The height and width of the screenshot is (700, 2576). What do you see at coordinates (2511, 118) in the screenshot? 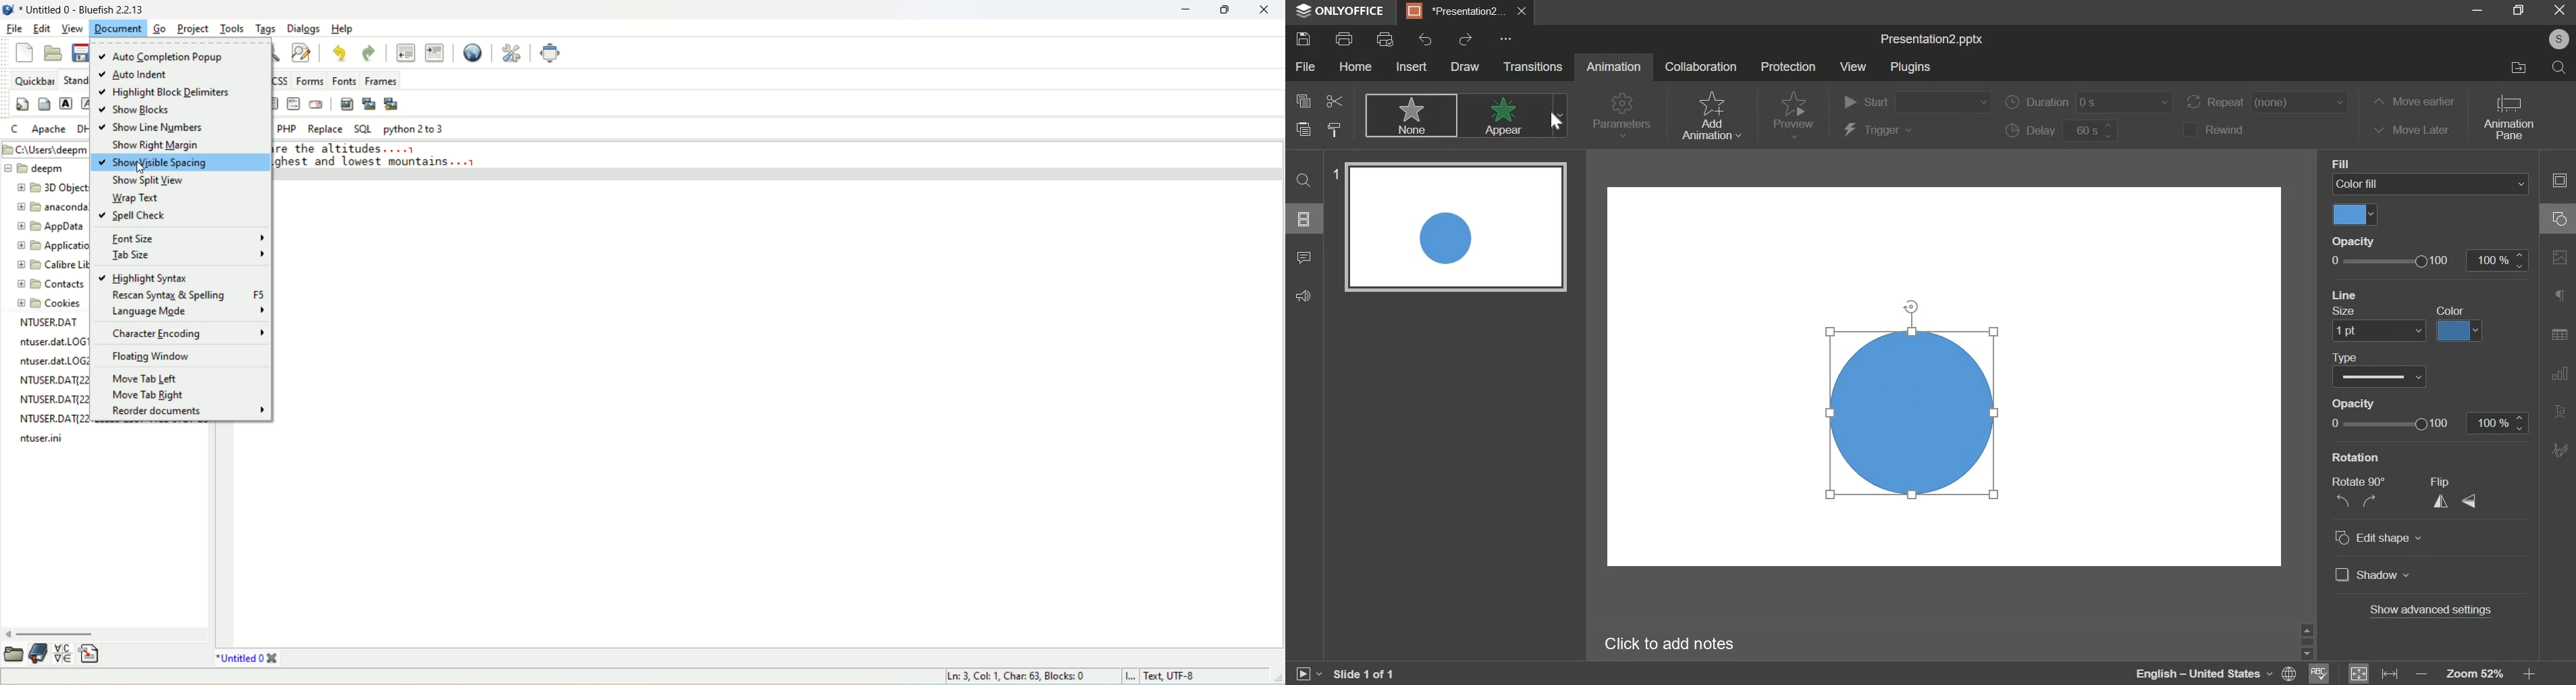
I see `animation pane` at bounding box center [2511, 118].